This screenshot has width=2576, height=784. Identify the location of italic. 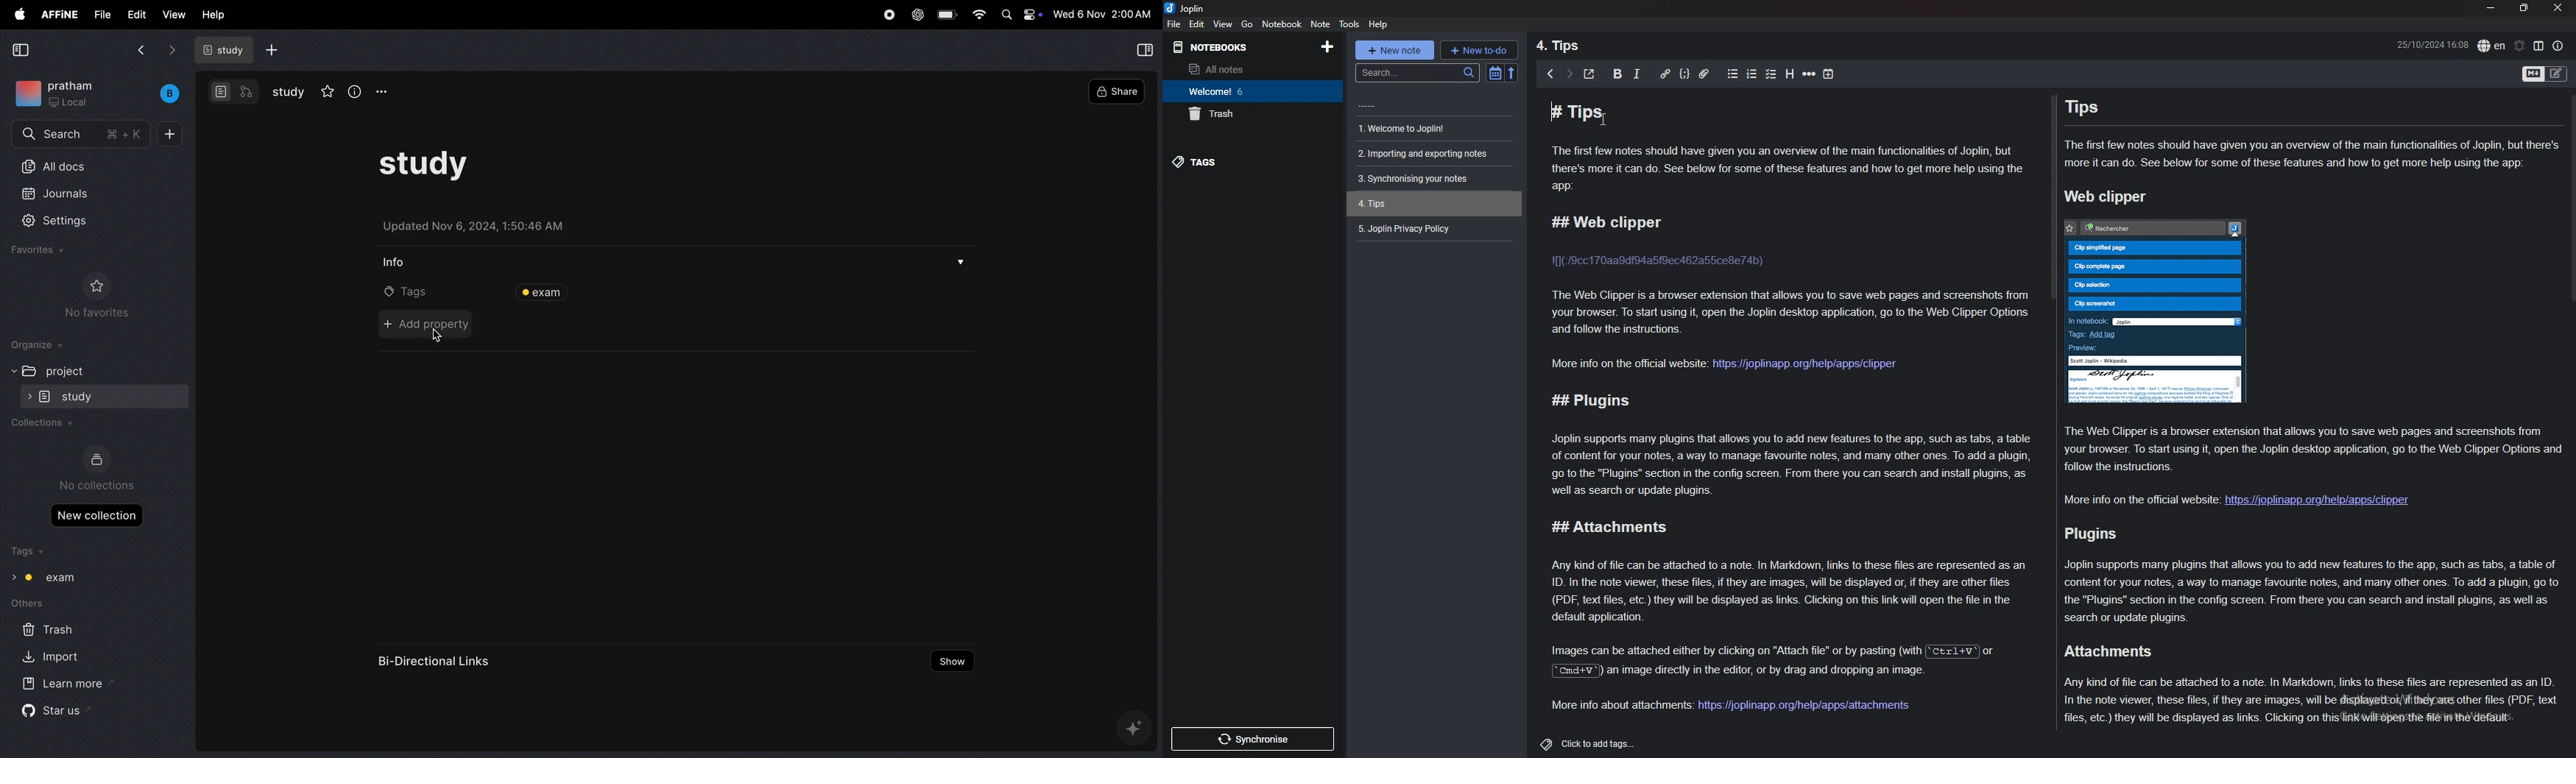
(1637, 72).